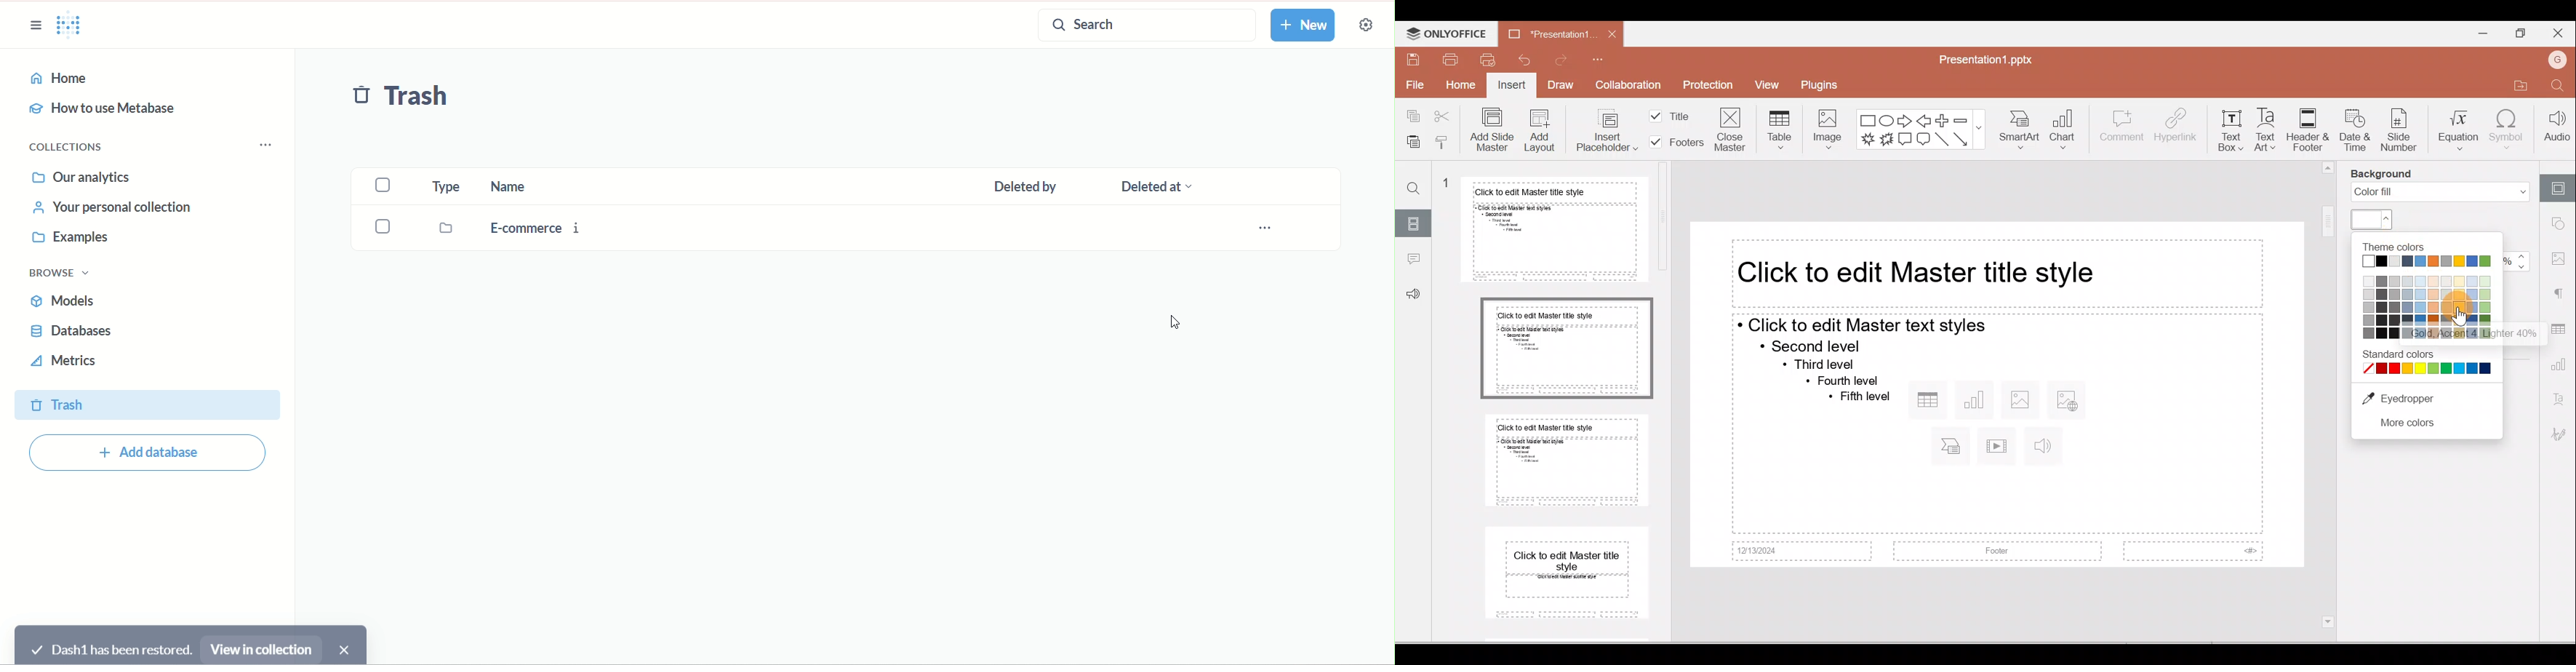 This screenshot has height=672, width=2576. I want to click on Image settings, so click(2562, 259).